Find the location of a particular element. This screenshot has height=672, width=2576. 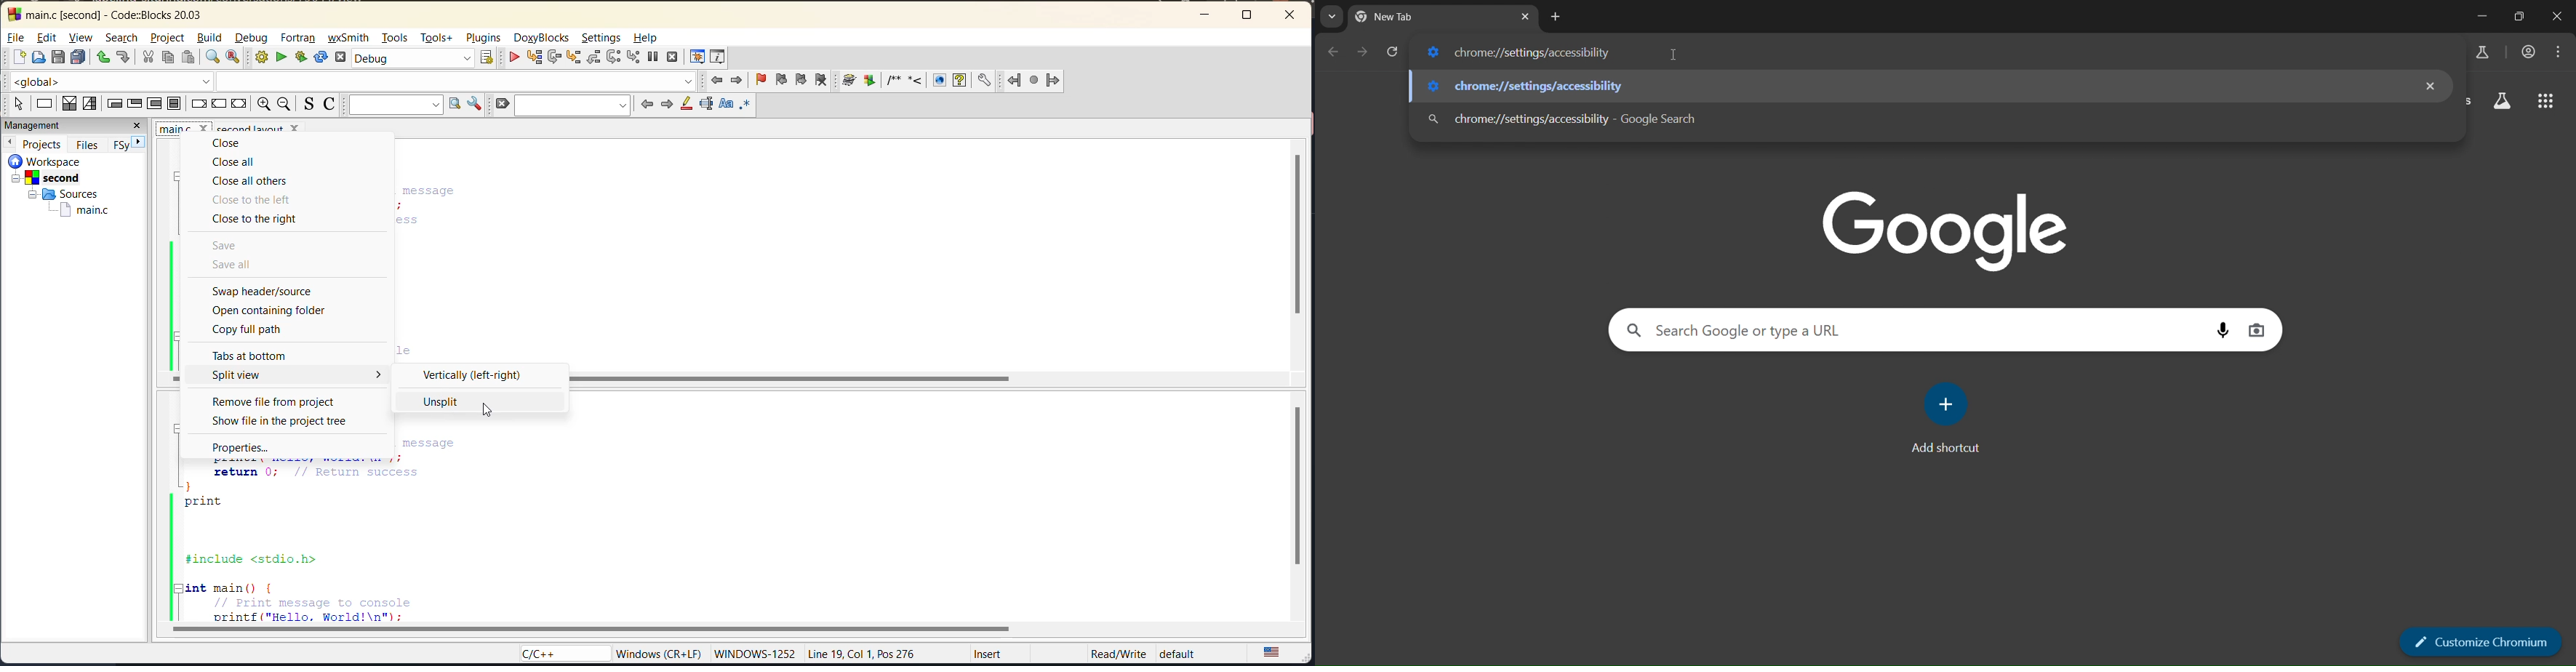

close all others is located at coordinates (252, 182).